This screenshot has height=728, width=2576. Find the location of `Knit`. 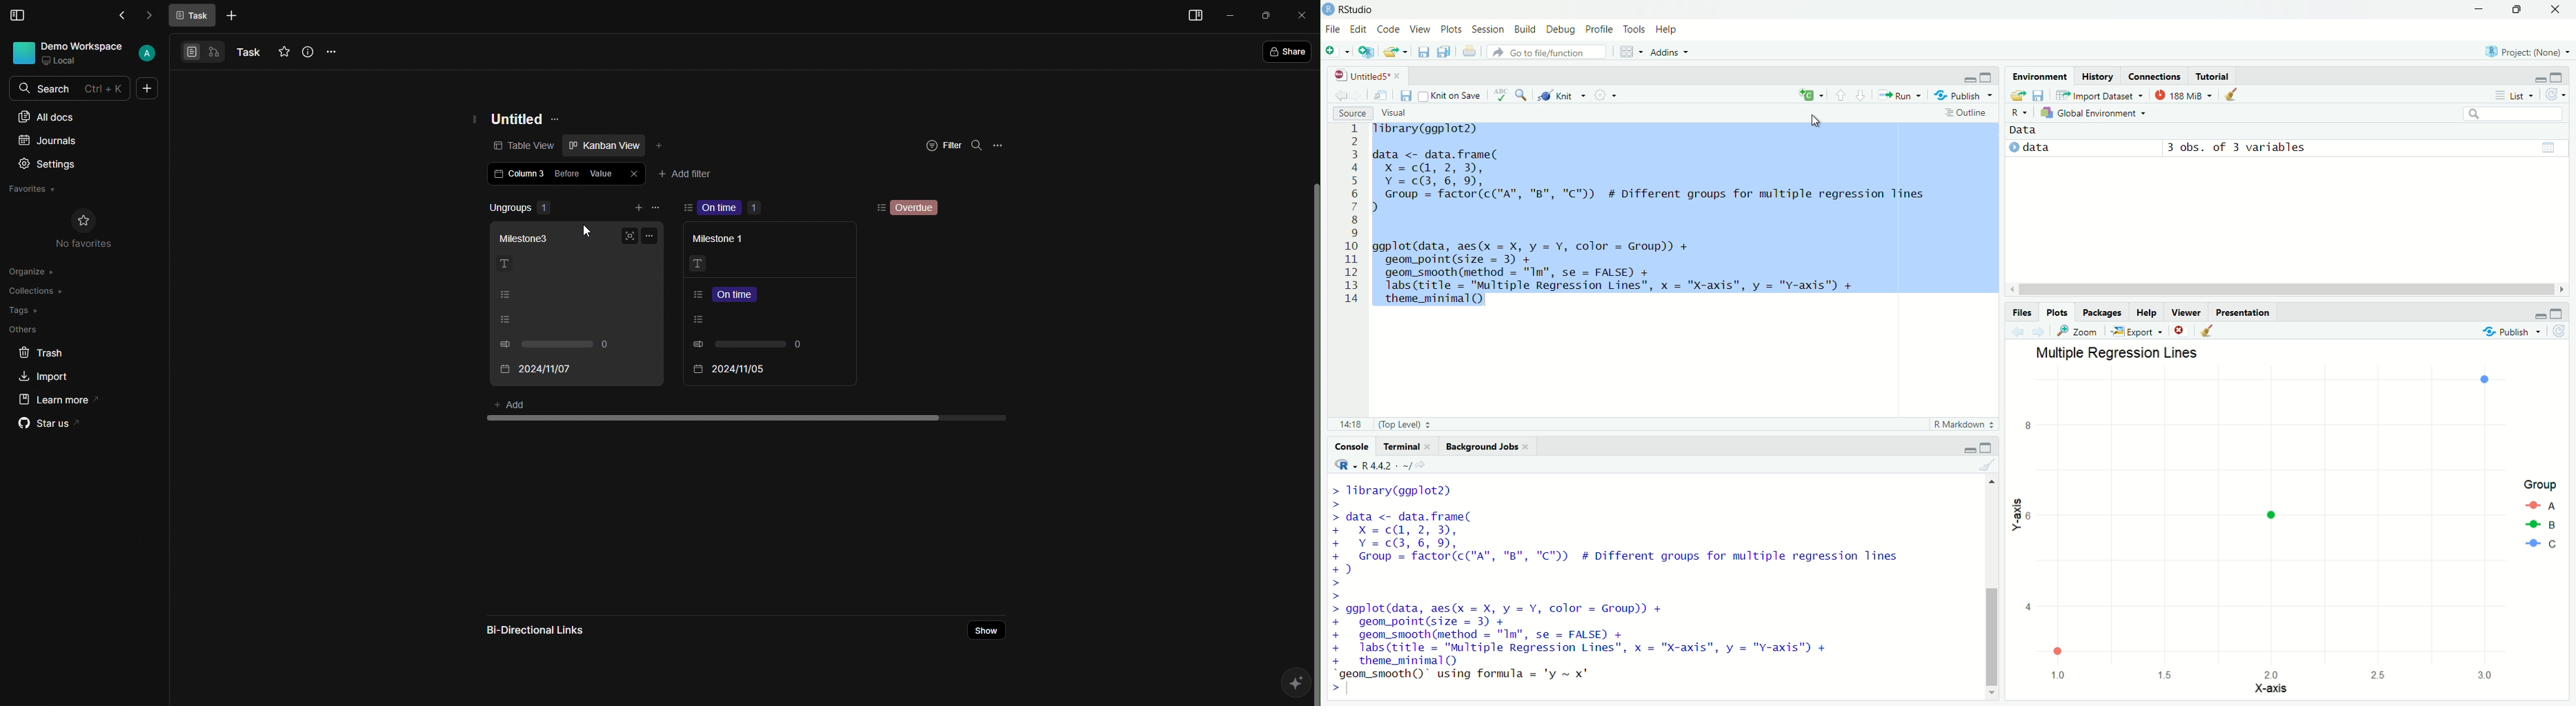

Knit is located at coordinates (1563, 95).